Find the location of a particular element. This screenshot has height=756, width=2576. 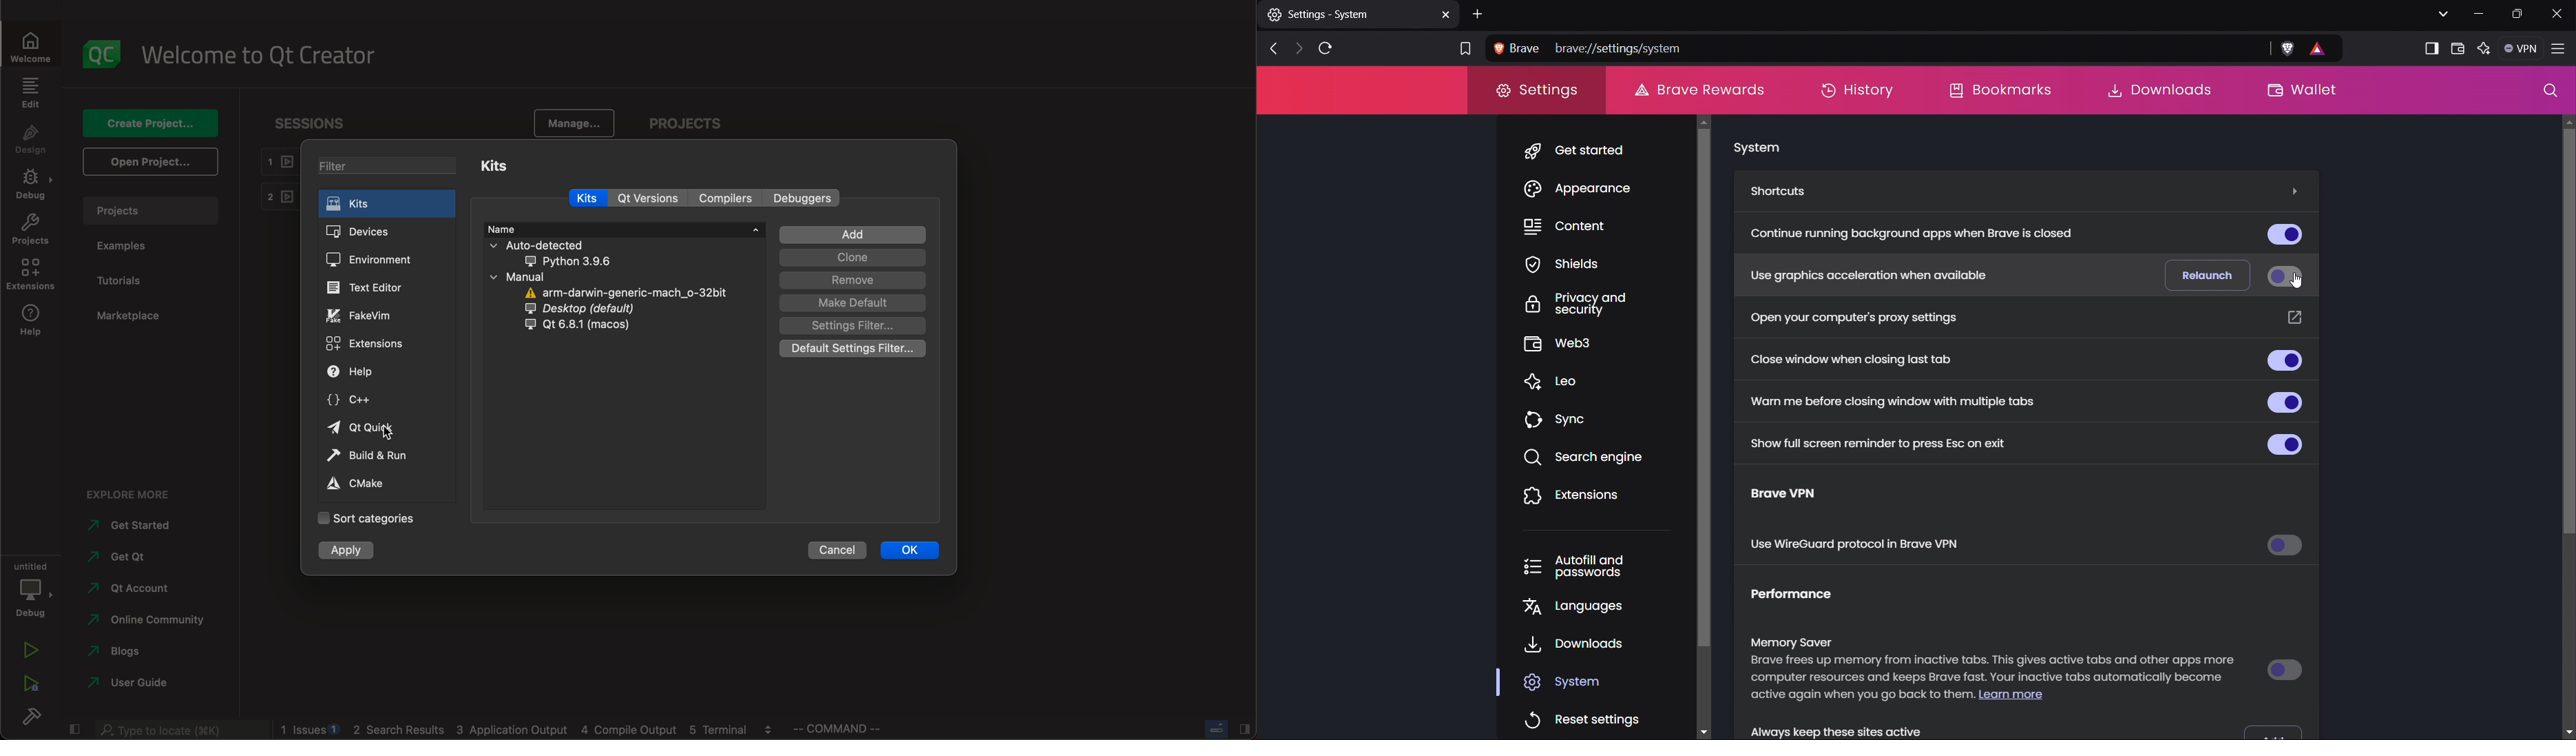

WELCOME is located at coordinates (32, 49).